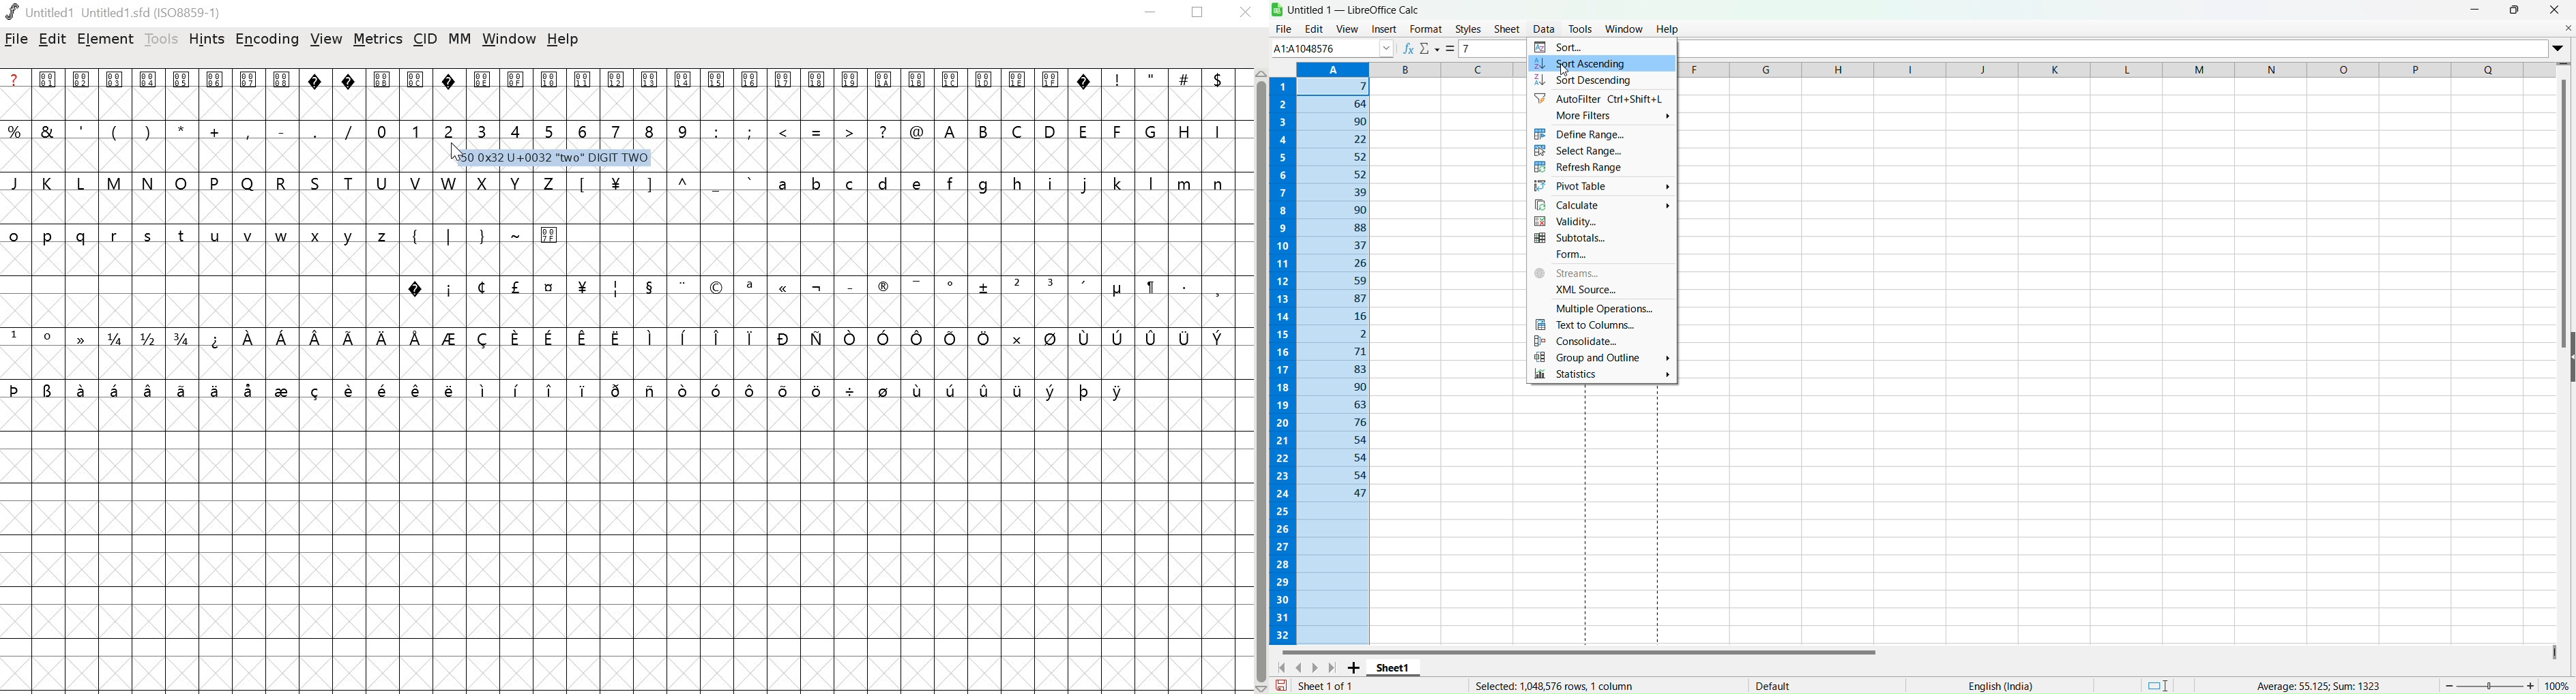 Image resolution: width=2576 pixels, height=700 pixels. What do you see at coordinates (1598, 342) in the screenshot?
I see `Consolidate` at bounding box center [1598, 342].